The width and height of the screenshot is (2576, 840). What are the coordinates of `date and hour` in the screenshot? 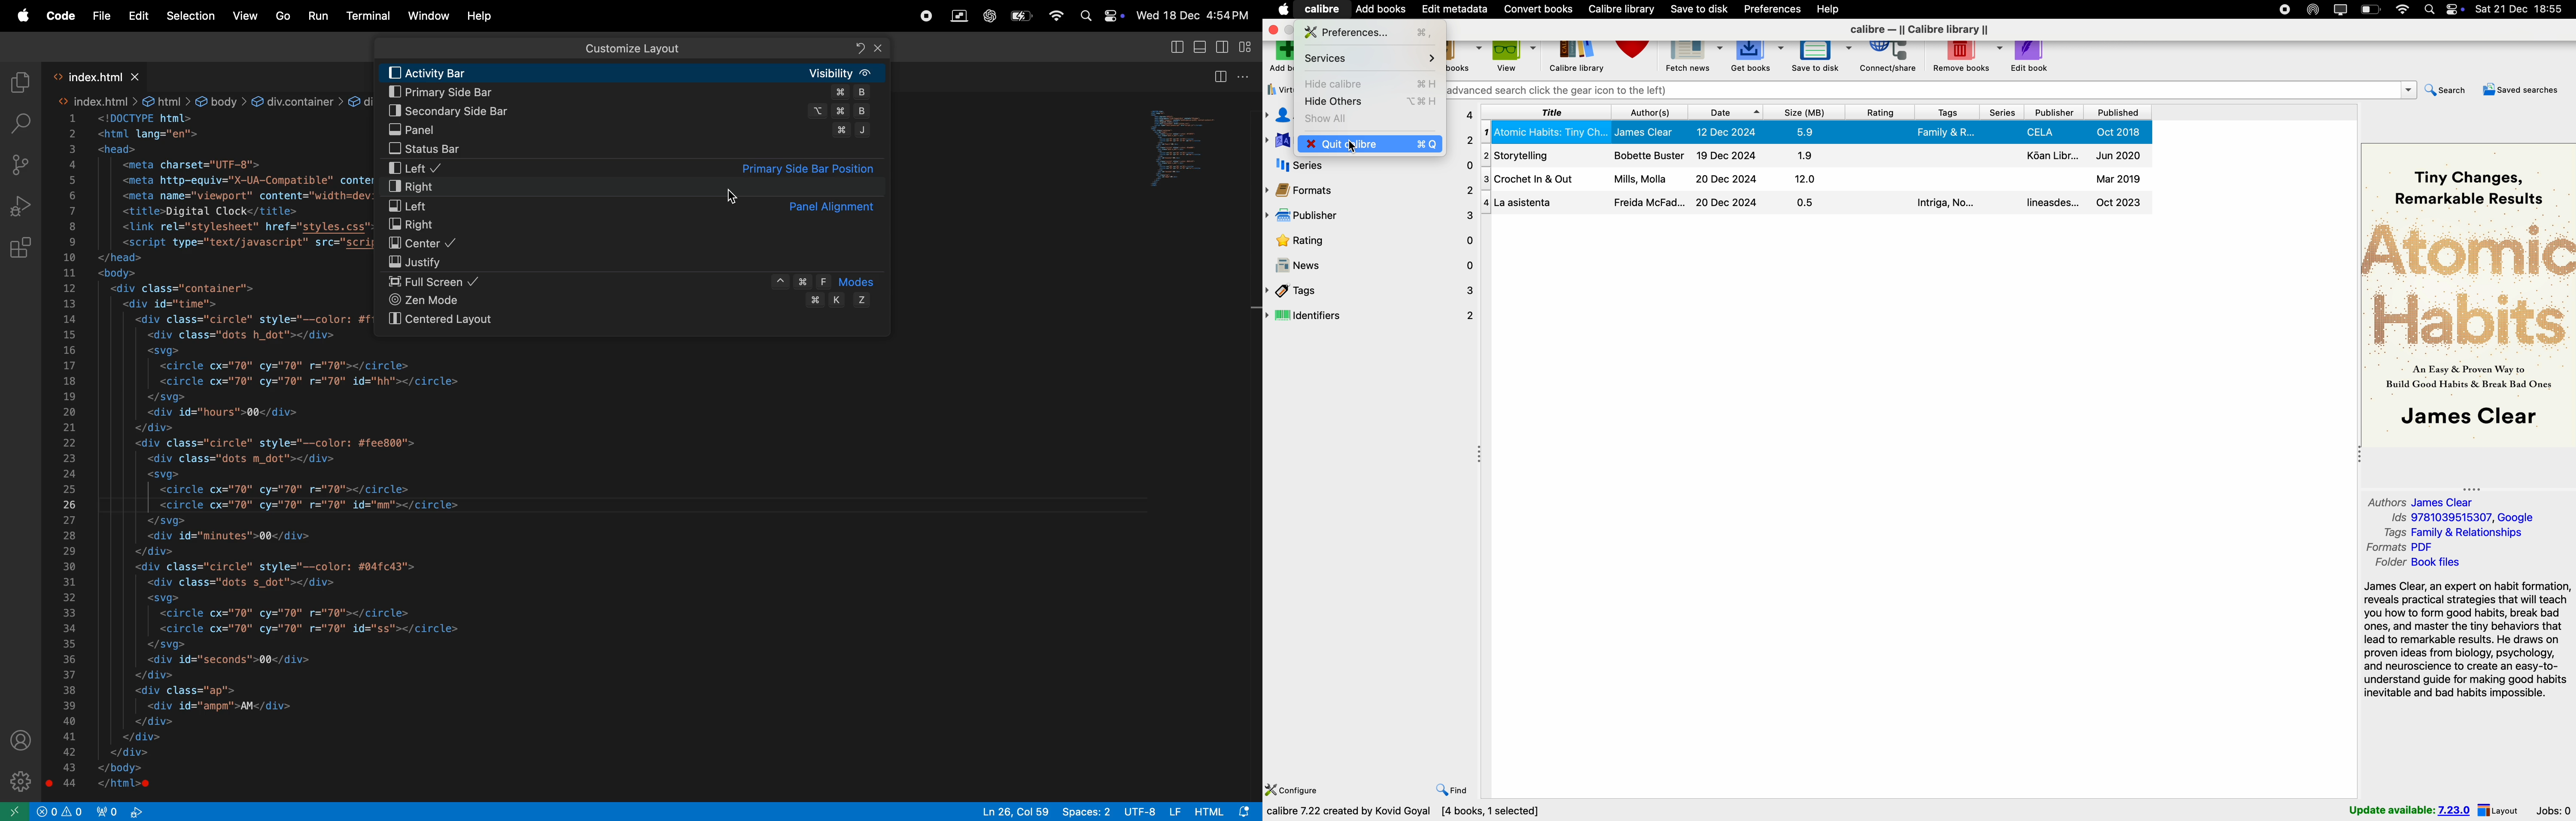 It's located at (2523, 9).